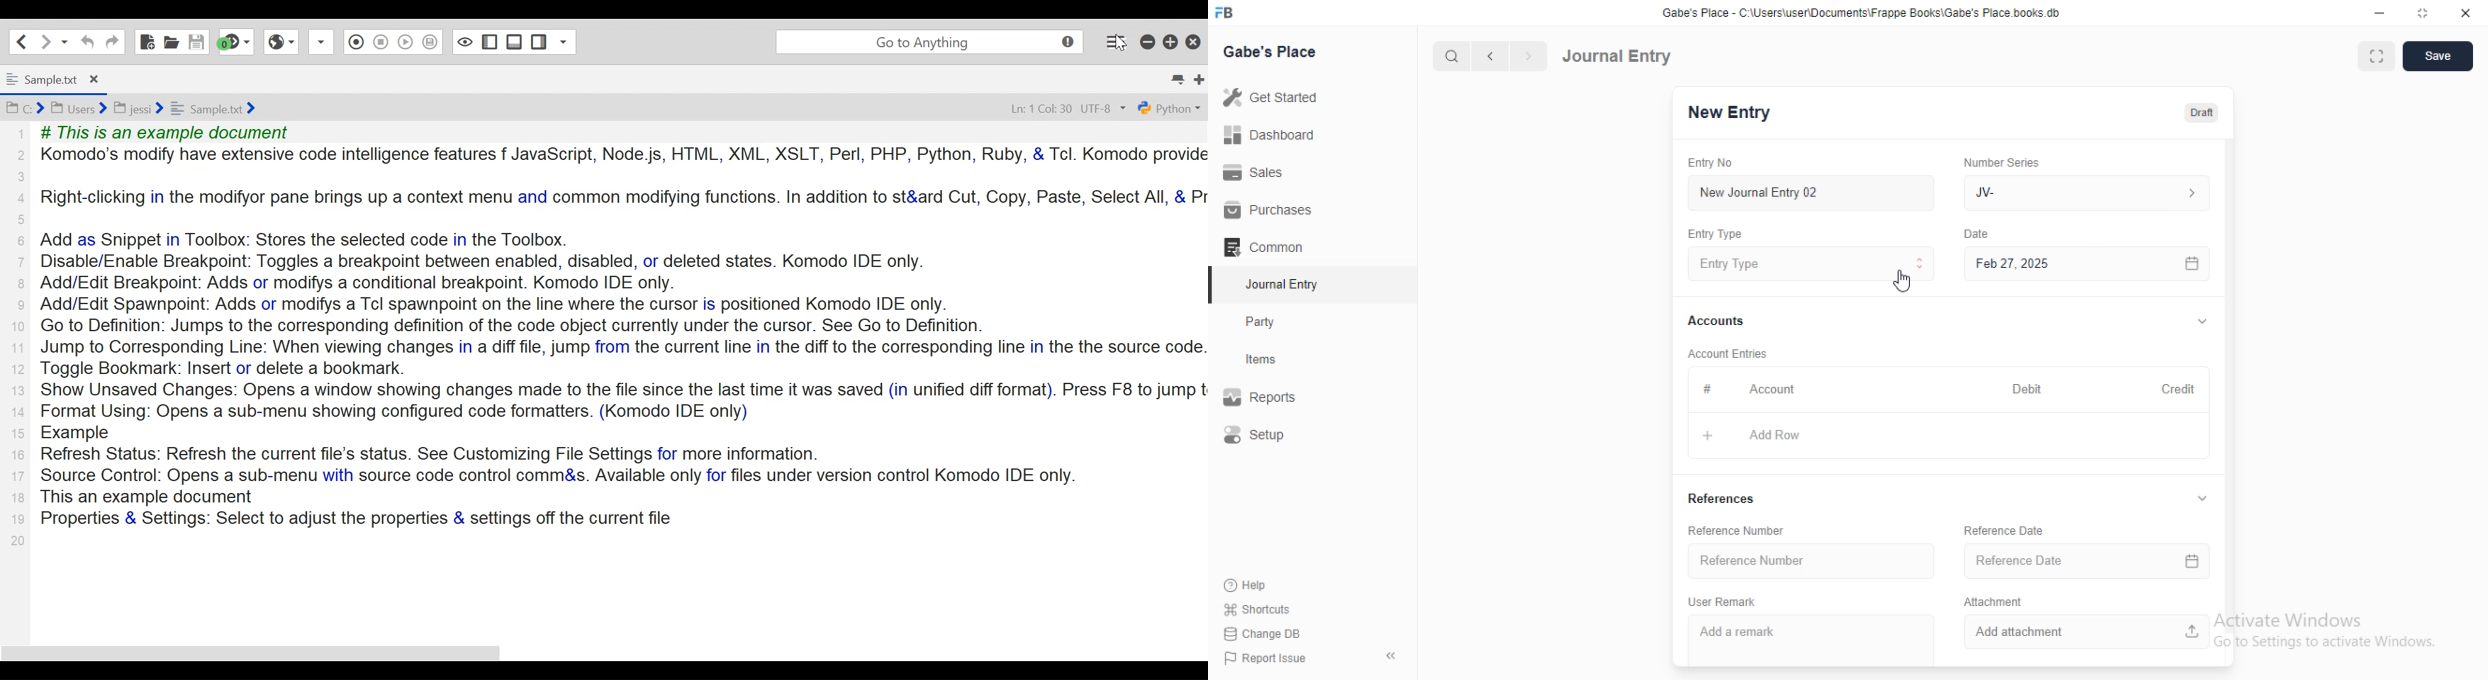 The height and width of the screenshot is (700, 2492). I want to click on IV-, so click(2085, 192).